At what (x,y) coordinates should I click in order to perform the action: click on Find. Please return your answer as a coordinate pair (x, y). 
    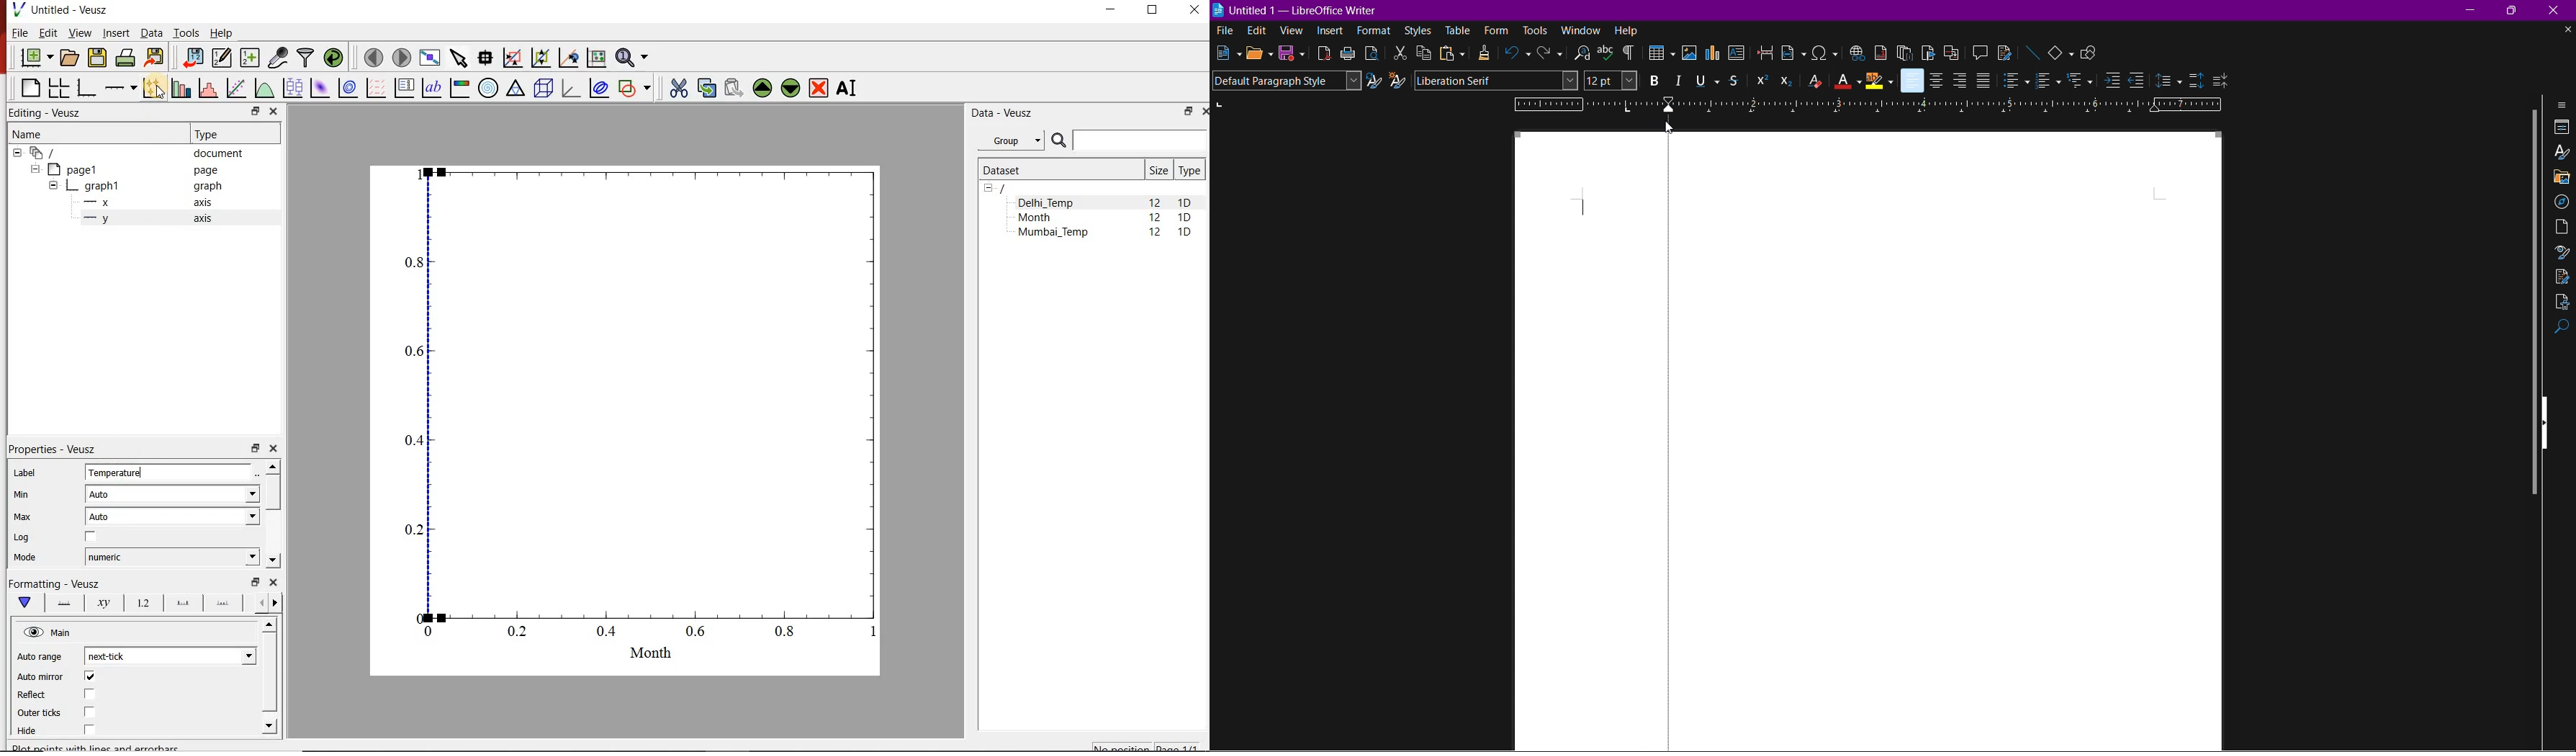
    Looking at the image, I should click on (2563, 329).